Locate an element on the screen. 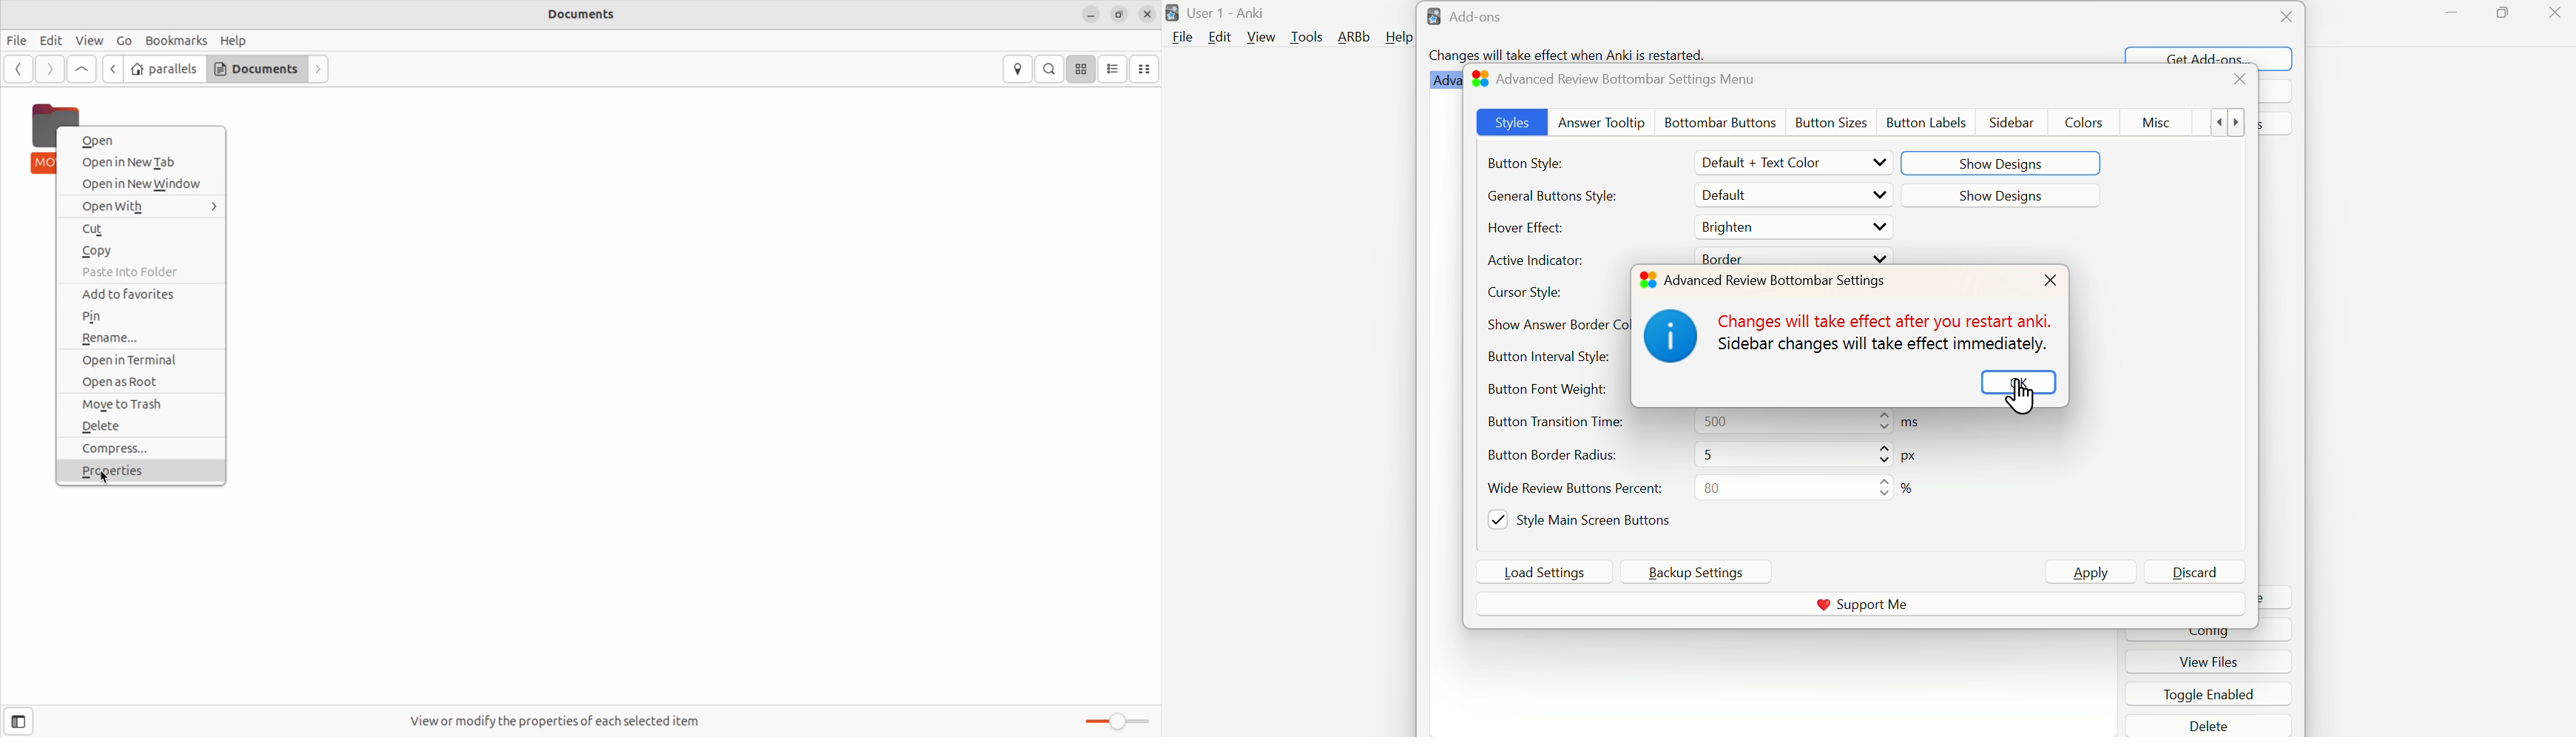 This screenshot has height=756, width=2576. rename is located at coordinates (140, 338).